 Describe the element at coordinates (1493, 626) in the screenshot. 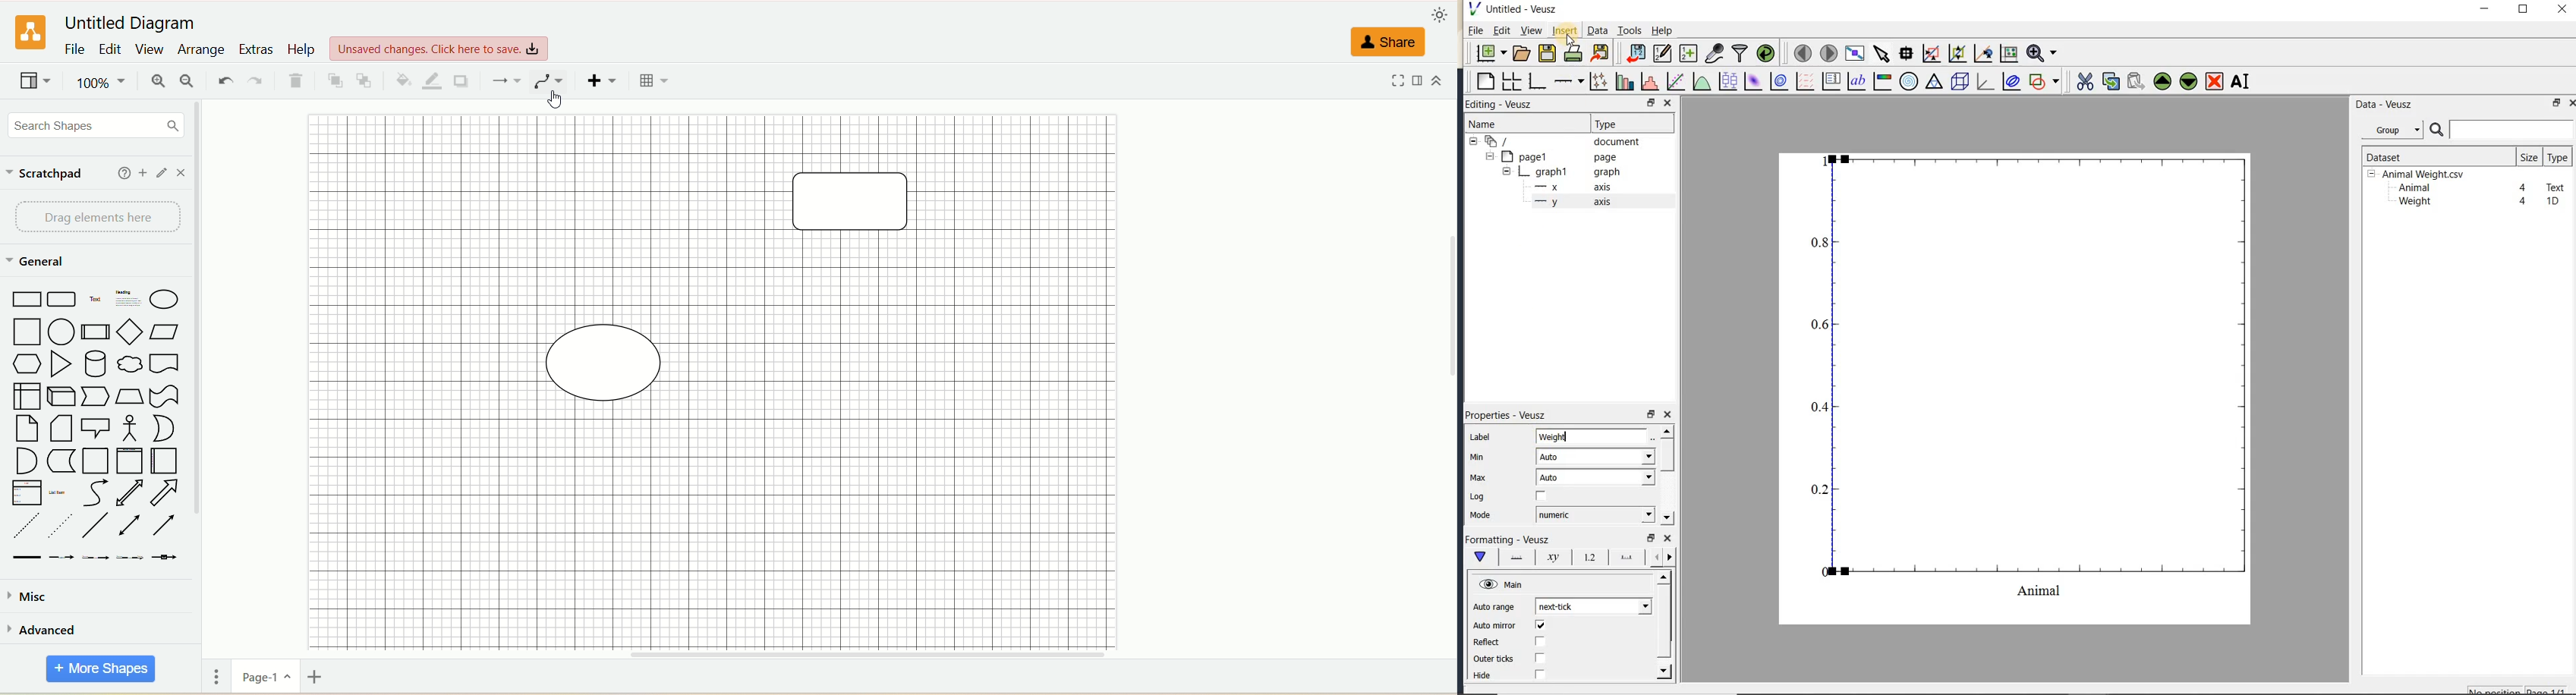

I see `Auto mirror` at that location.